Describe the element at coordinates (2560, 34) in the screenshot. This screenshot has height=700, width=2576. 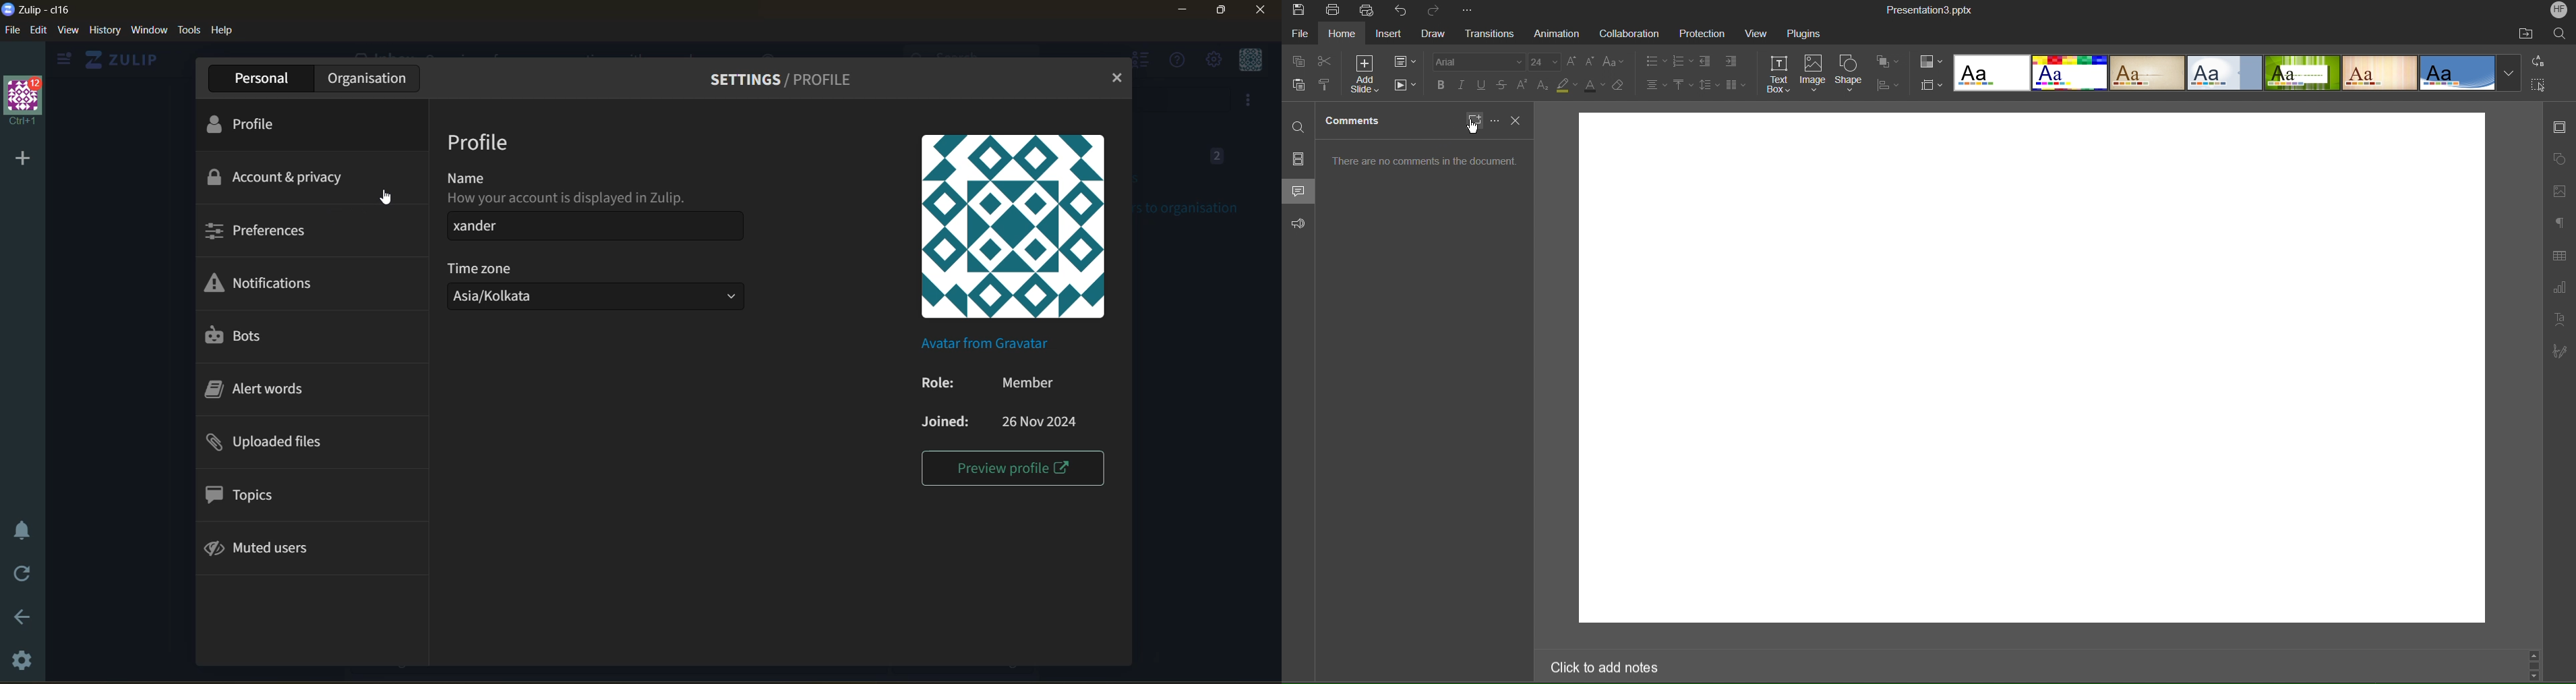
I see `Search` at that location.